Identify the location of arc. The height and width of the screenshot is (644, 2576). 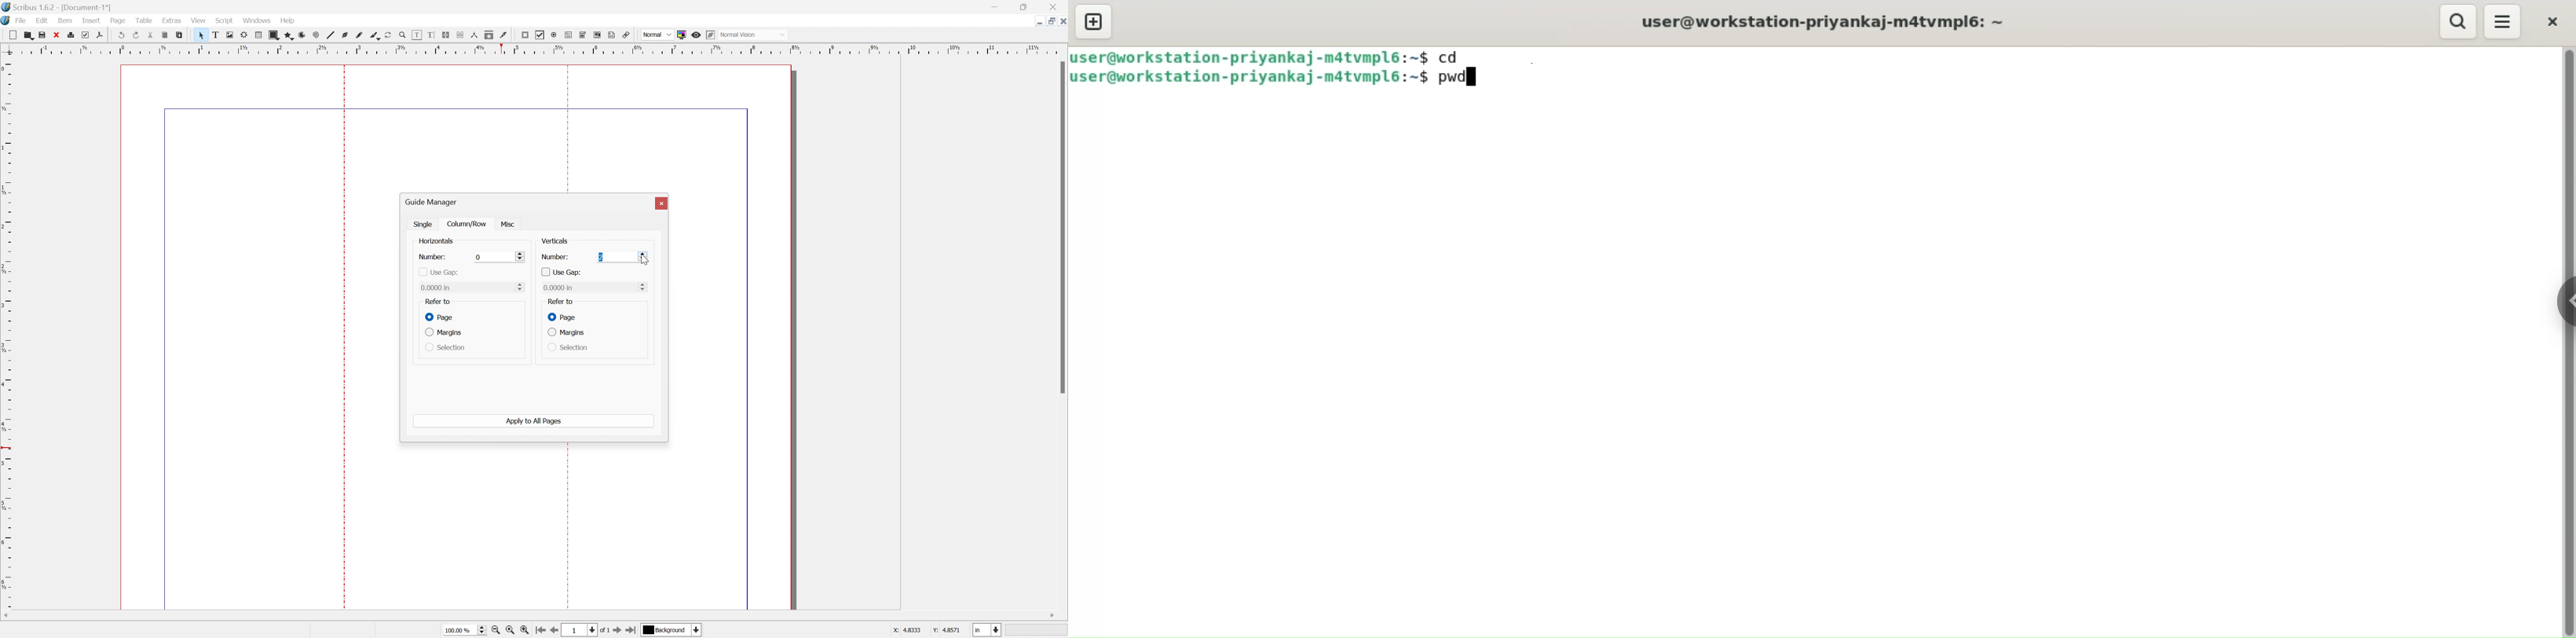
(301, 35).